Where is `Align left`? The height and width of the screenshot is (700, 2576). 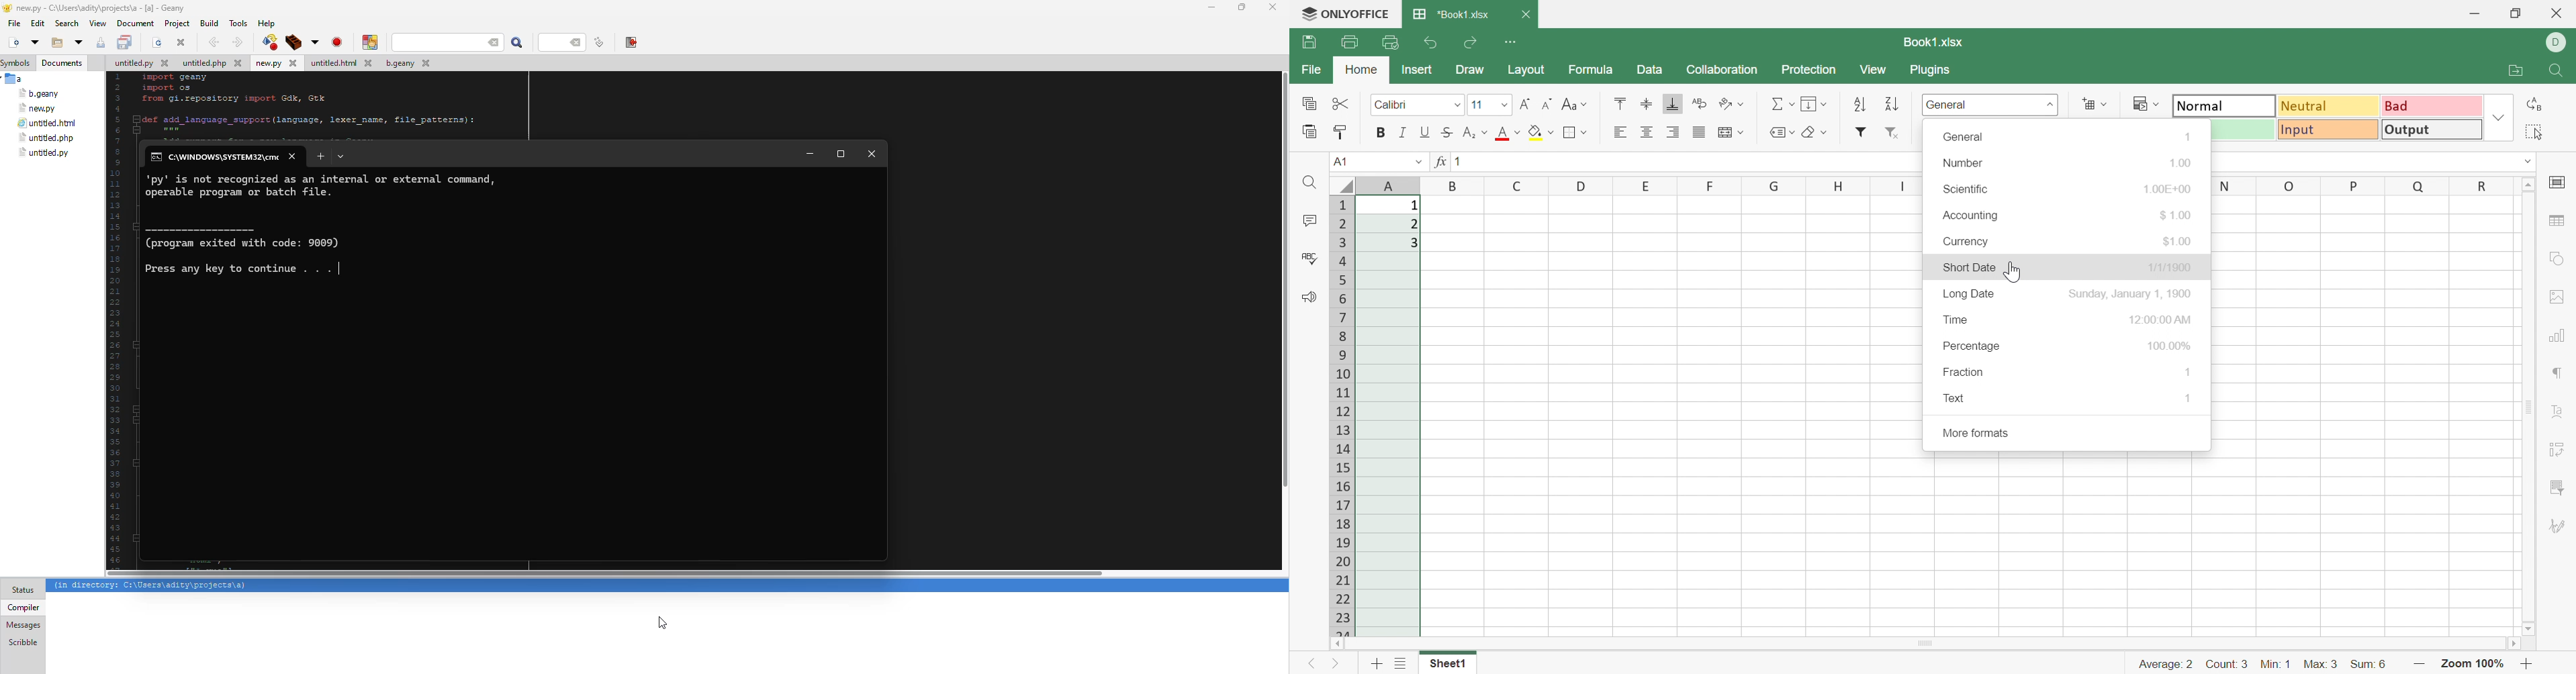
Align left is located at coordinates (1619, 133).